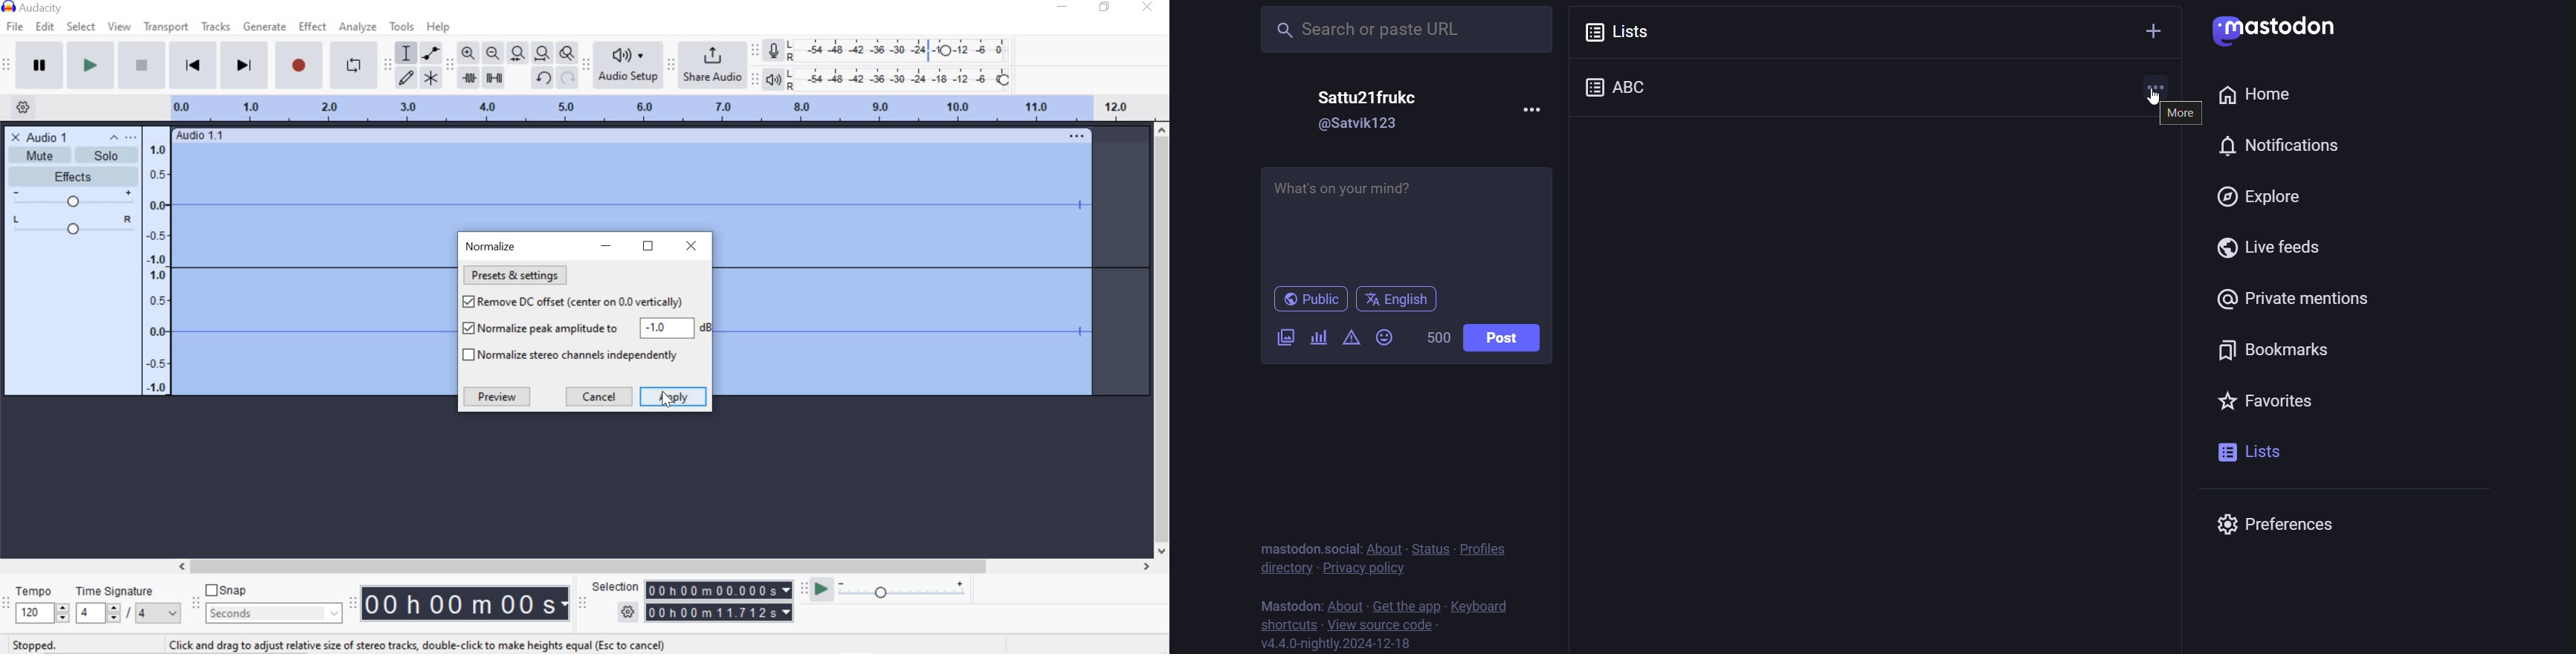 This screenshot has height=672, width=2576. What do you see at coordinates (1491, 549) in the screenshot?
I see `profiles` at bounding box center [1491, 549].